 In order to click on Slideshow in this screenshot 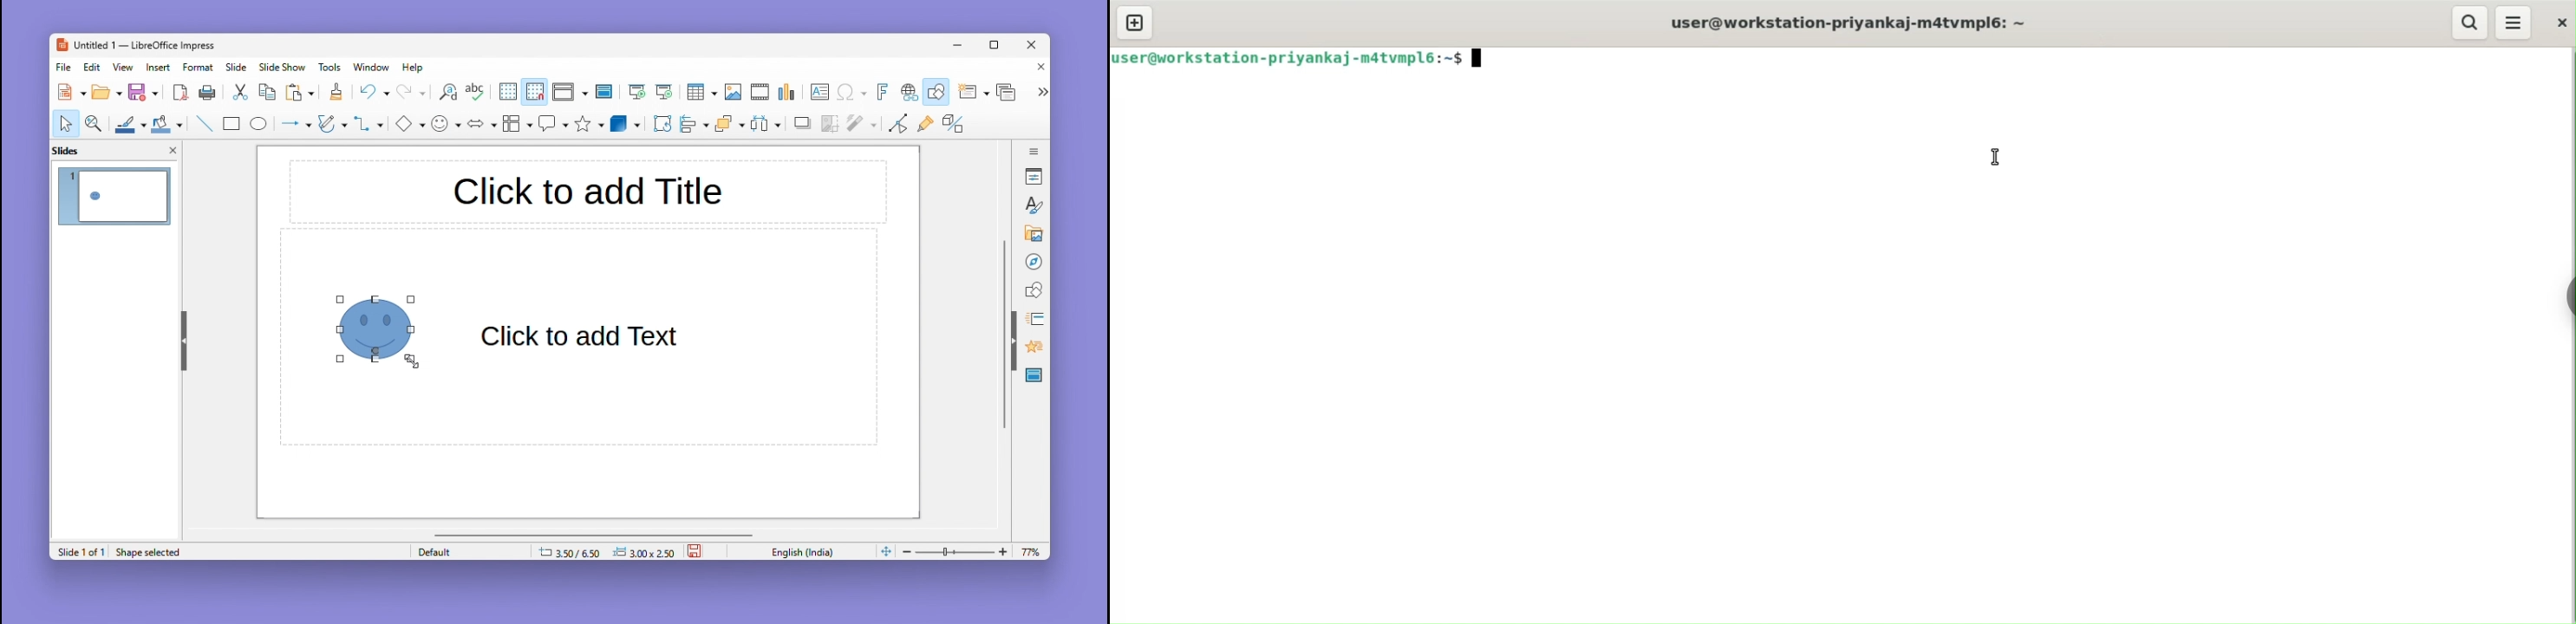, I will do `click(284, 68)`.